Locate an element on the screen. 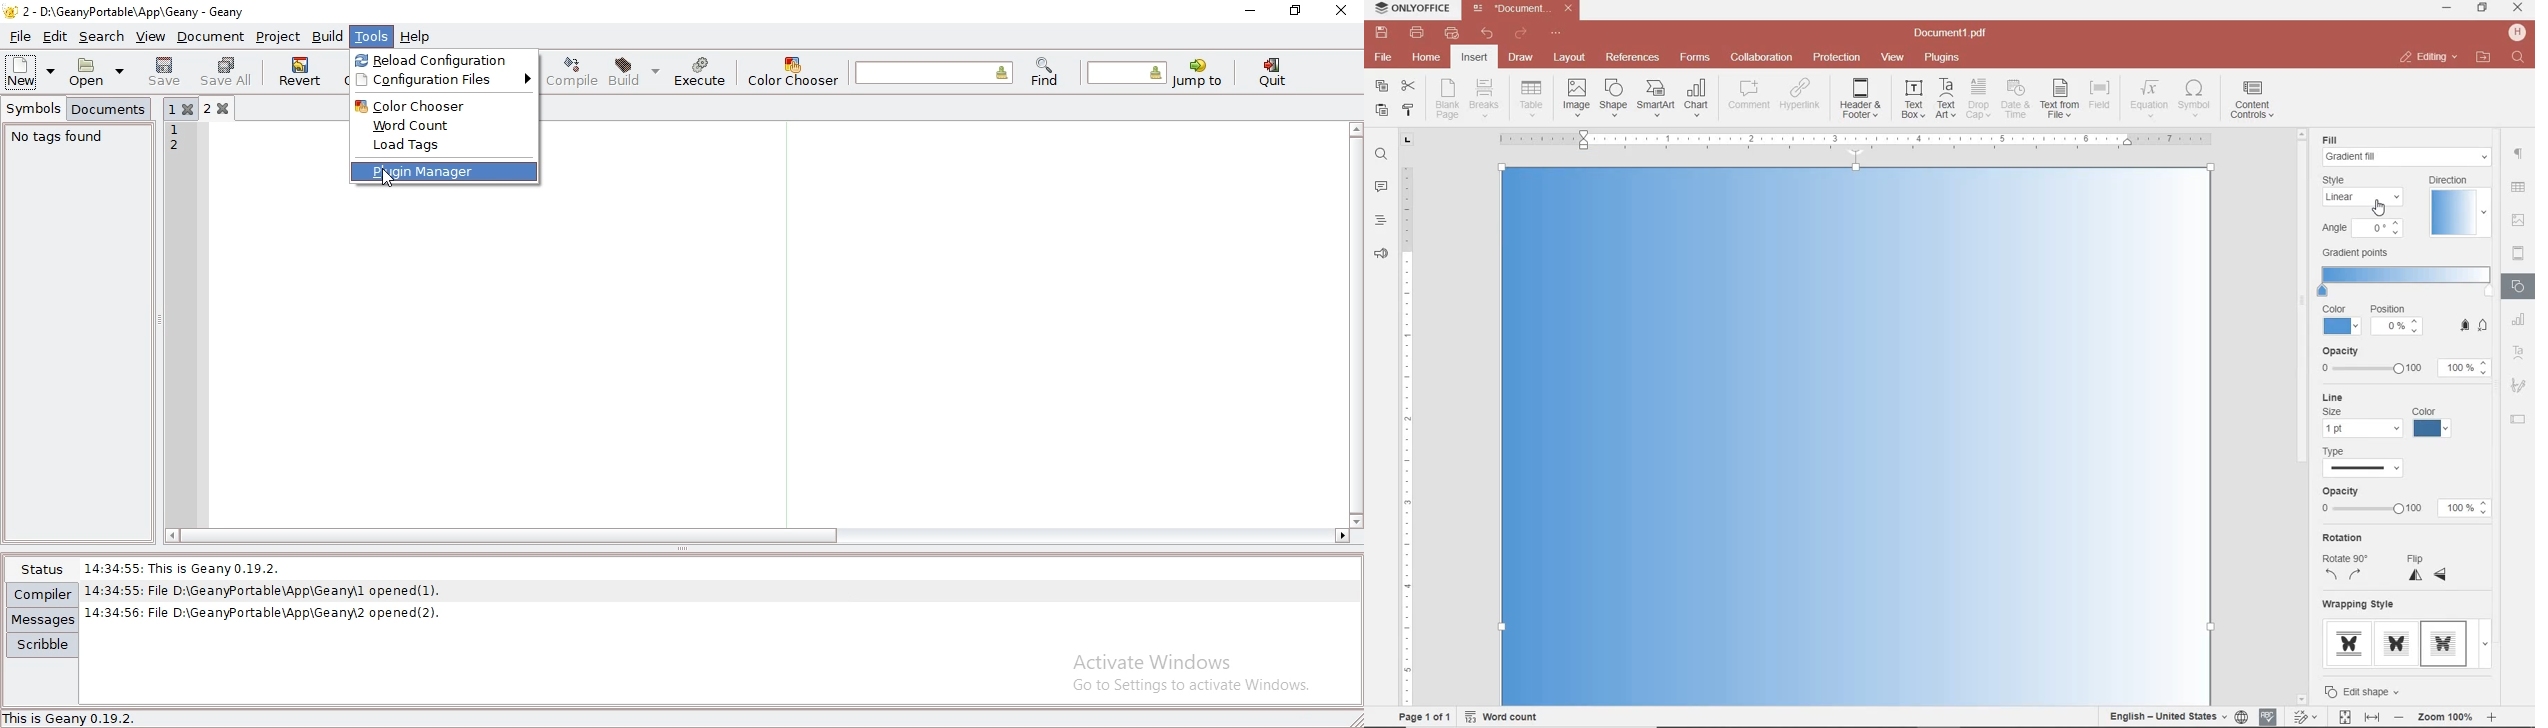 The width and height of the screenshot is (2548, 728). INSERT PAGE OR SECTION BREAK is located at coordinates (1484, 99).